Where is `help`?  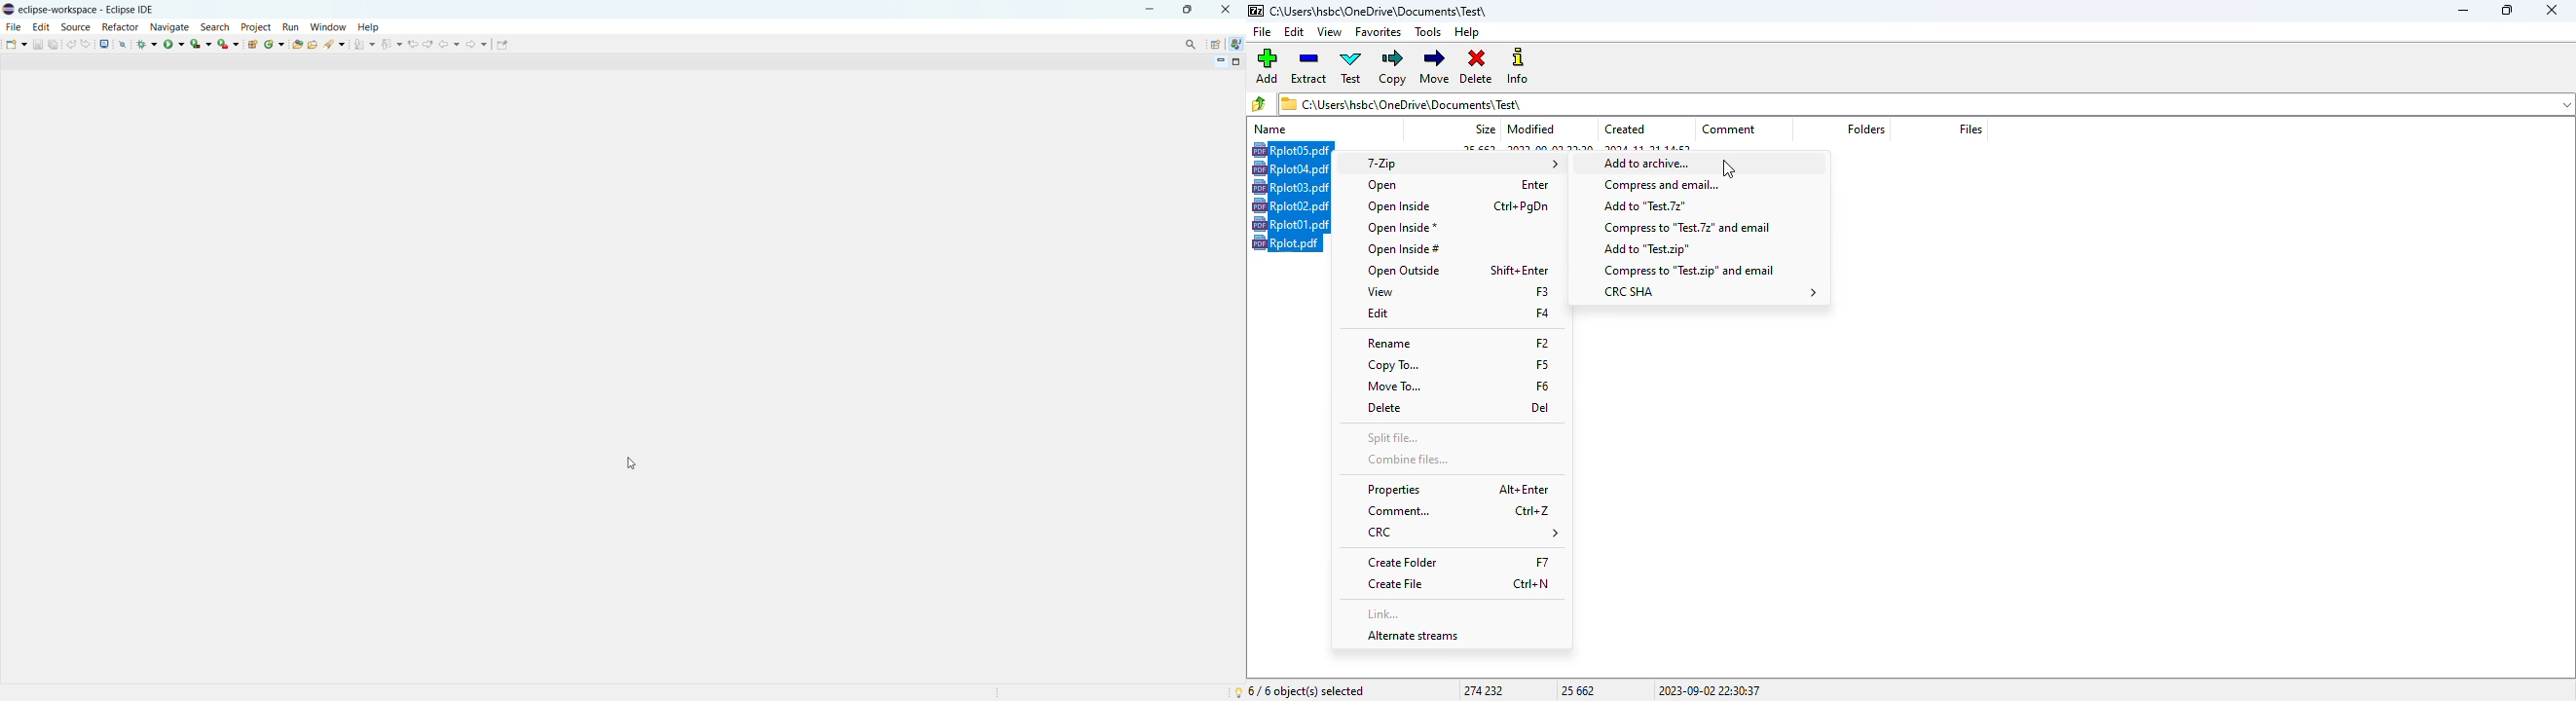
help is located at coordinates (369, 27).